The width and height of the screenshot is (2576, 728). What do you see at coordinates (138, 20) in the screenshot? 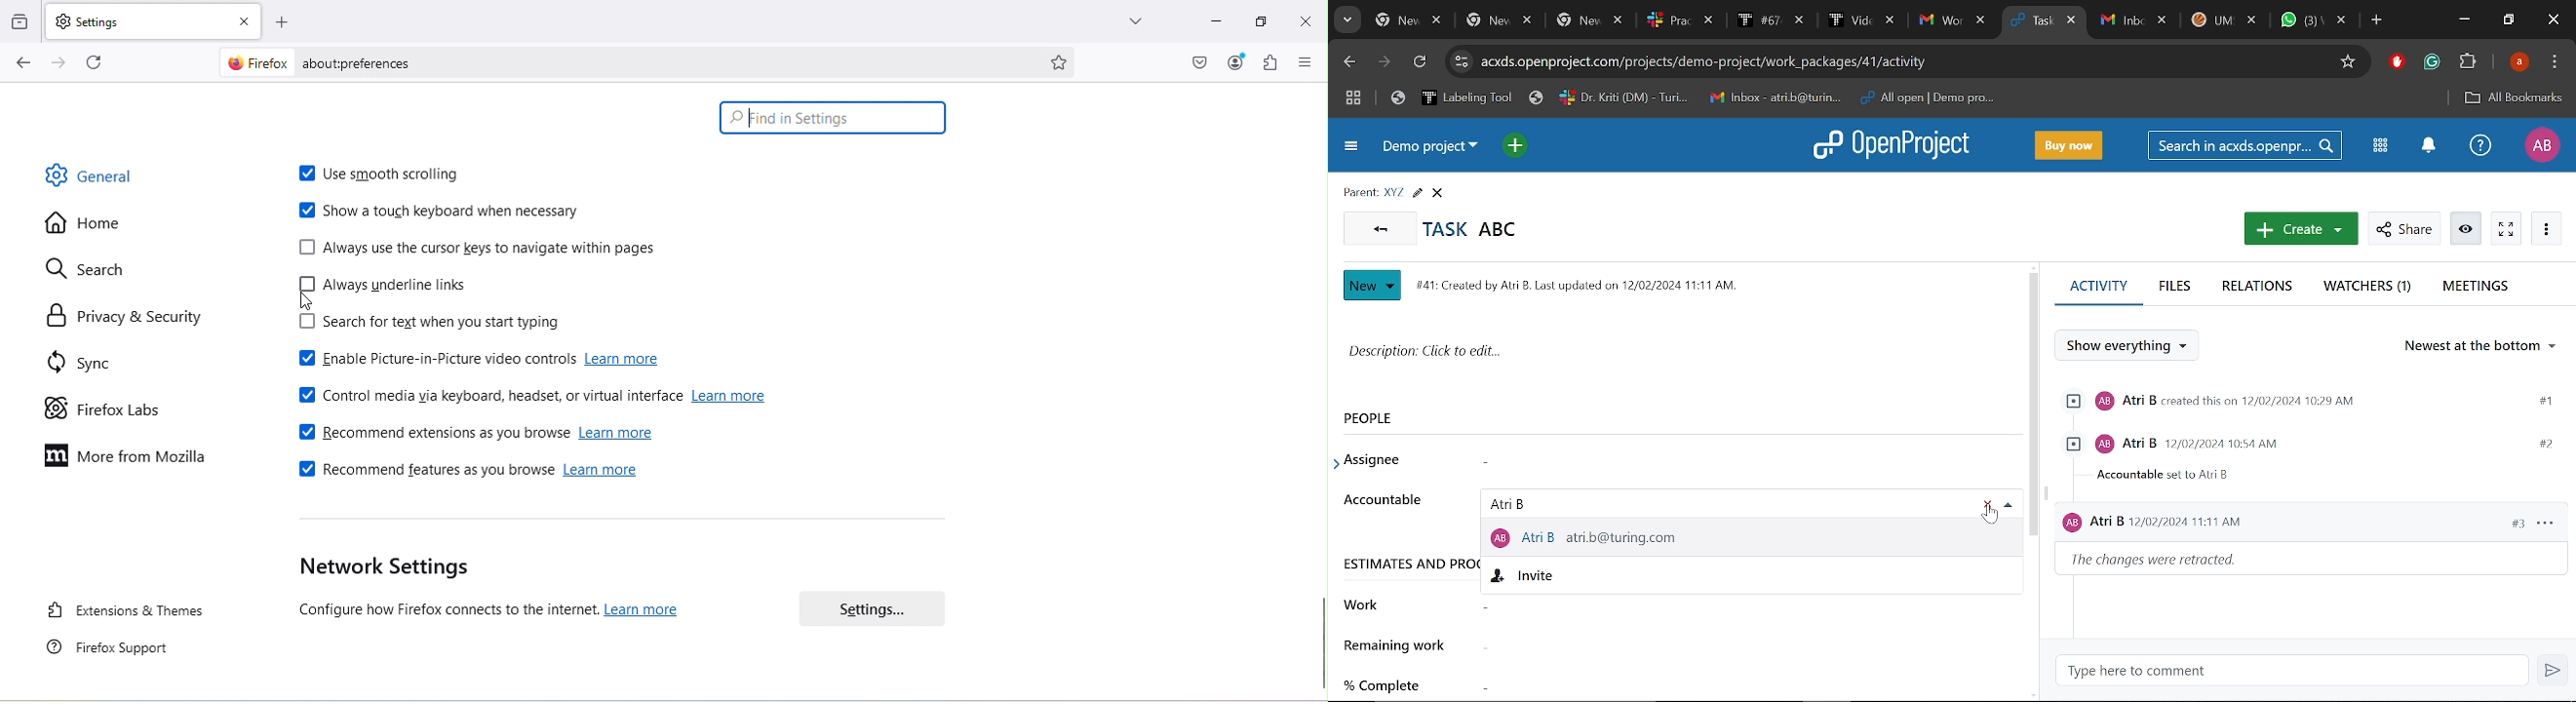
I see `New tab` at bounding box center [138, 20].